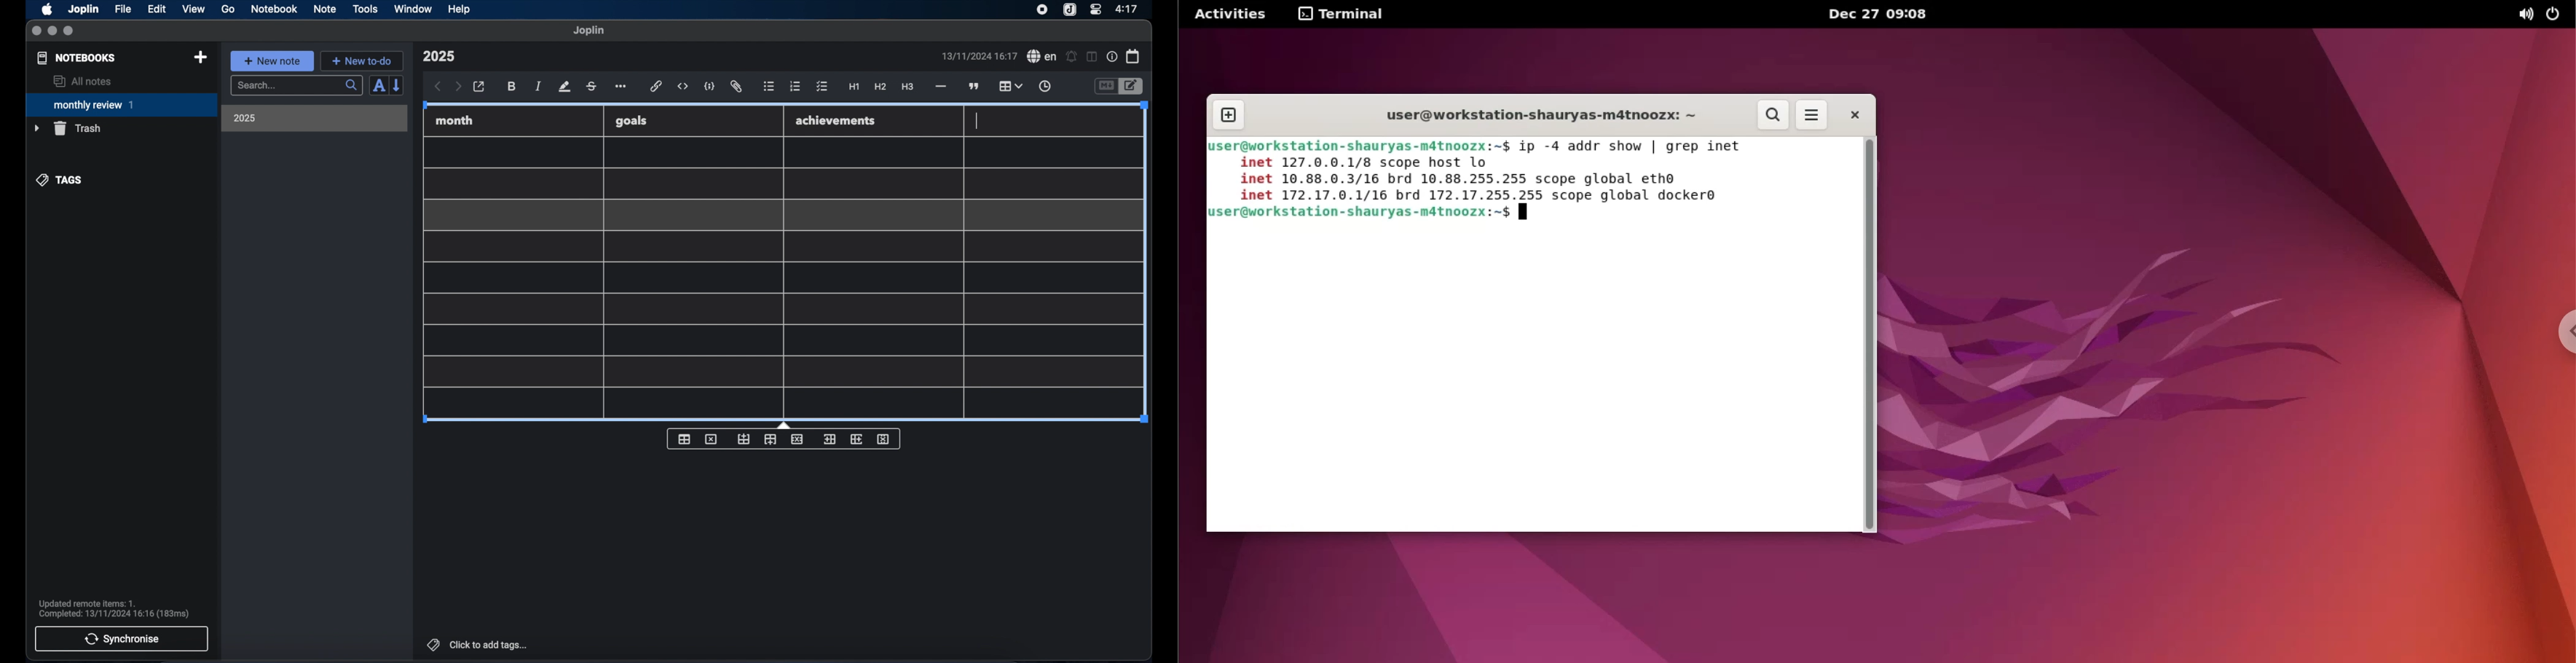 The height and width of the screenshot is (672, 2576). I want to click on insert time, so click(1045, 87).